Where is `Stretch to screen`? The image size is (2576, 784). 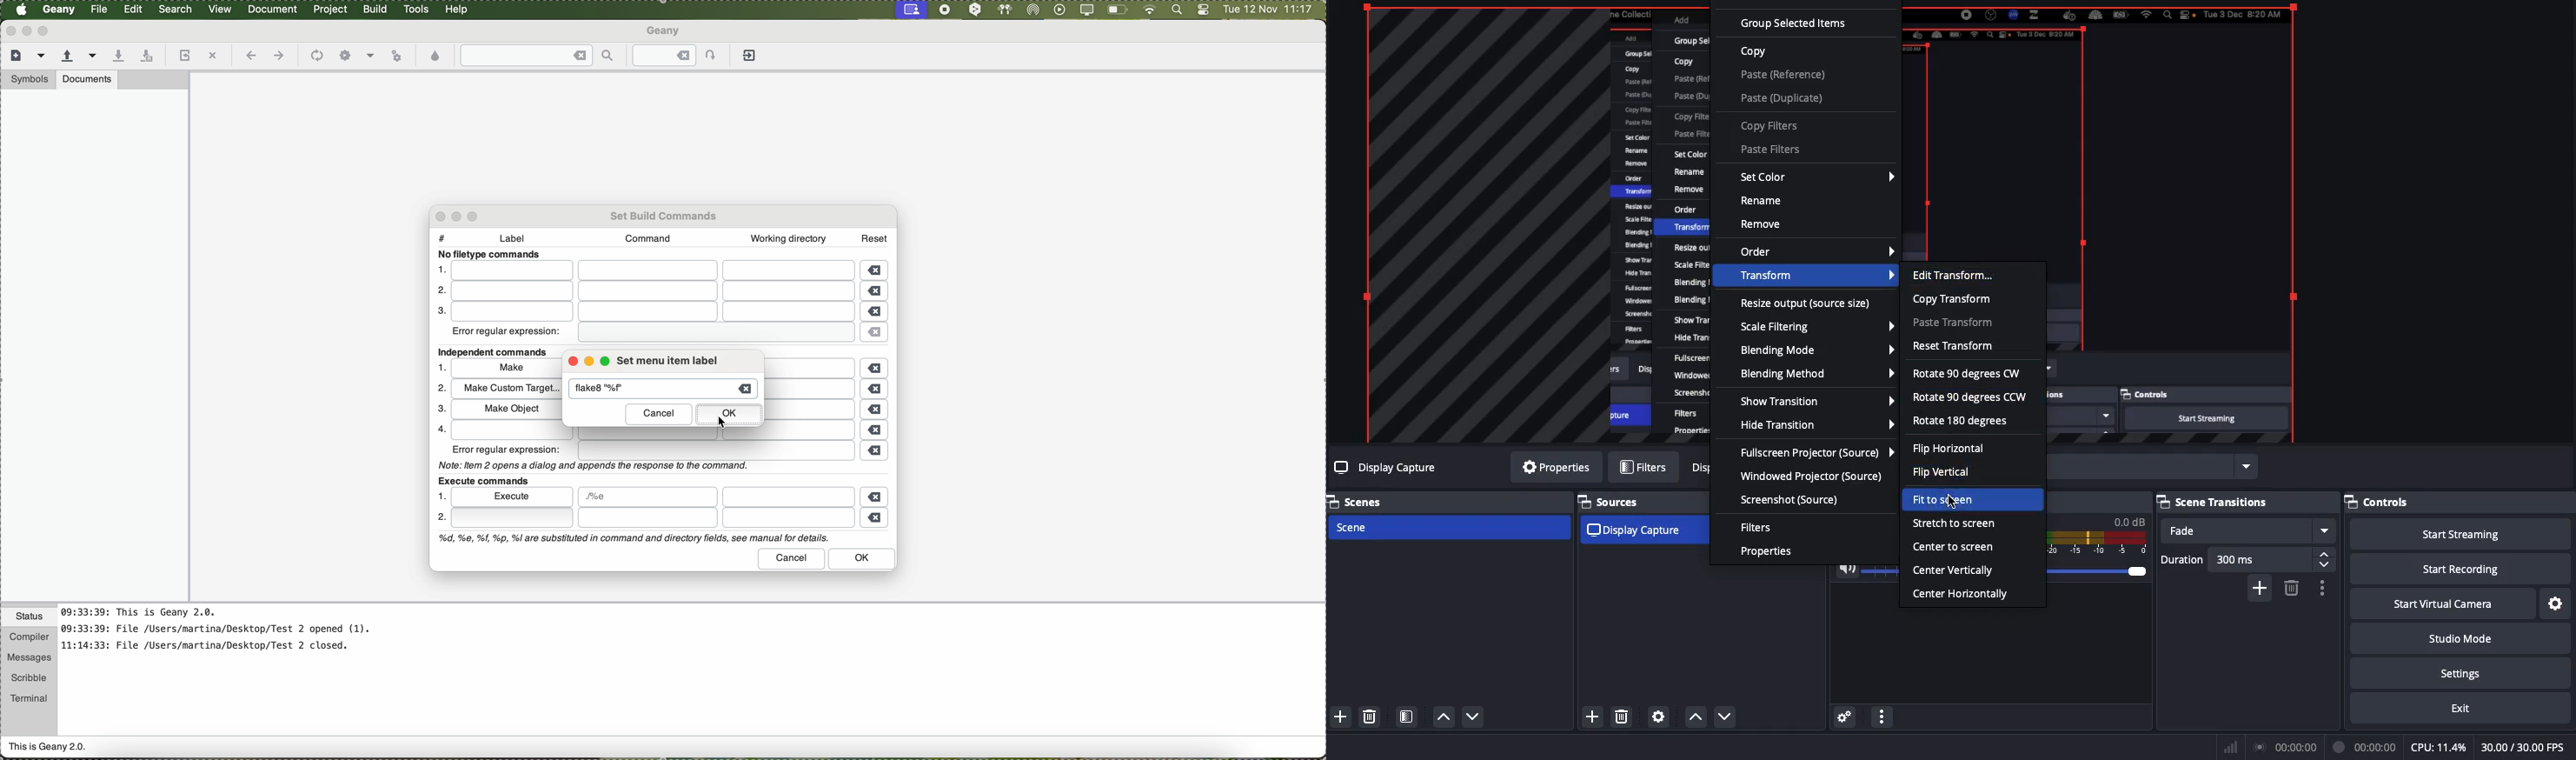
Stretch to screen is located at coordinates (1953, 523).